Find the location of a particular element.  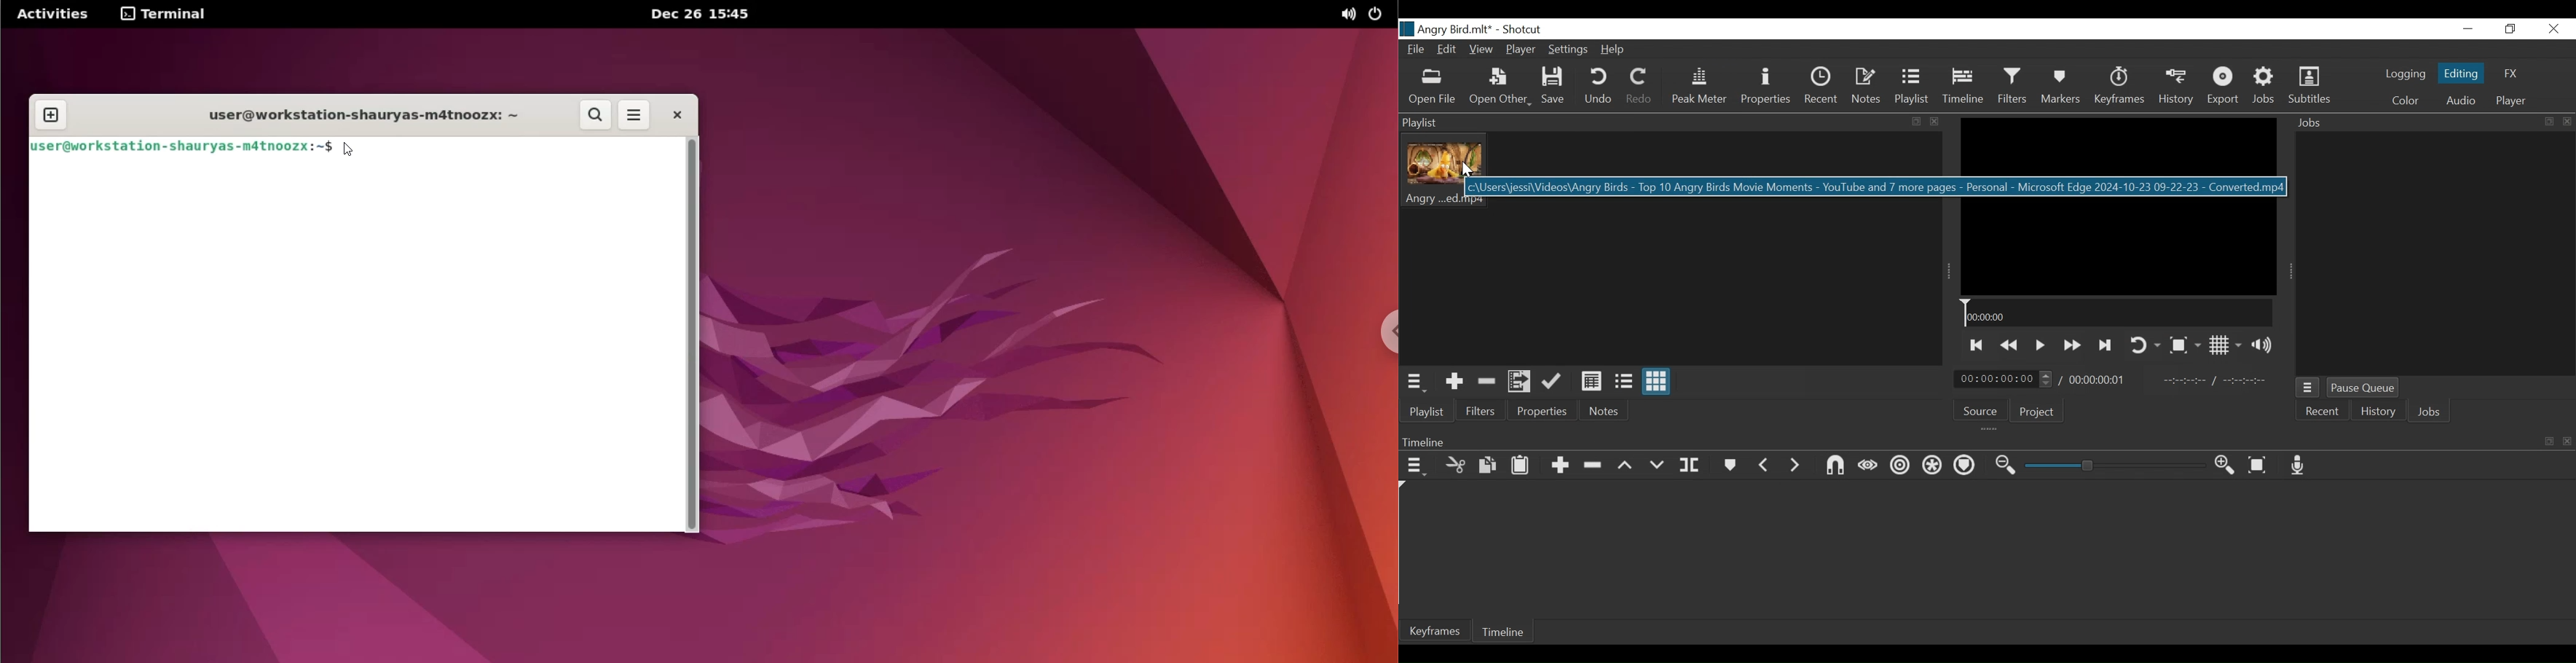

Shotcut is located at coordinates (1527, 29).